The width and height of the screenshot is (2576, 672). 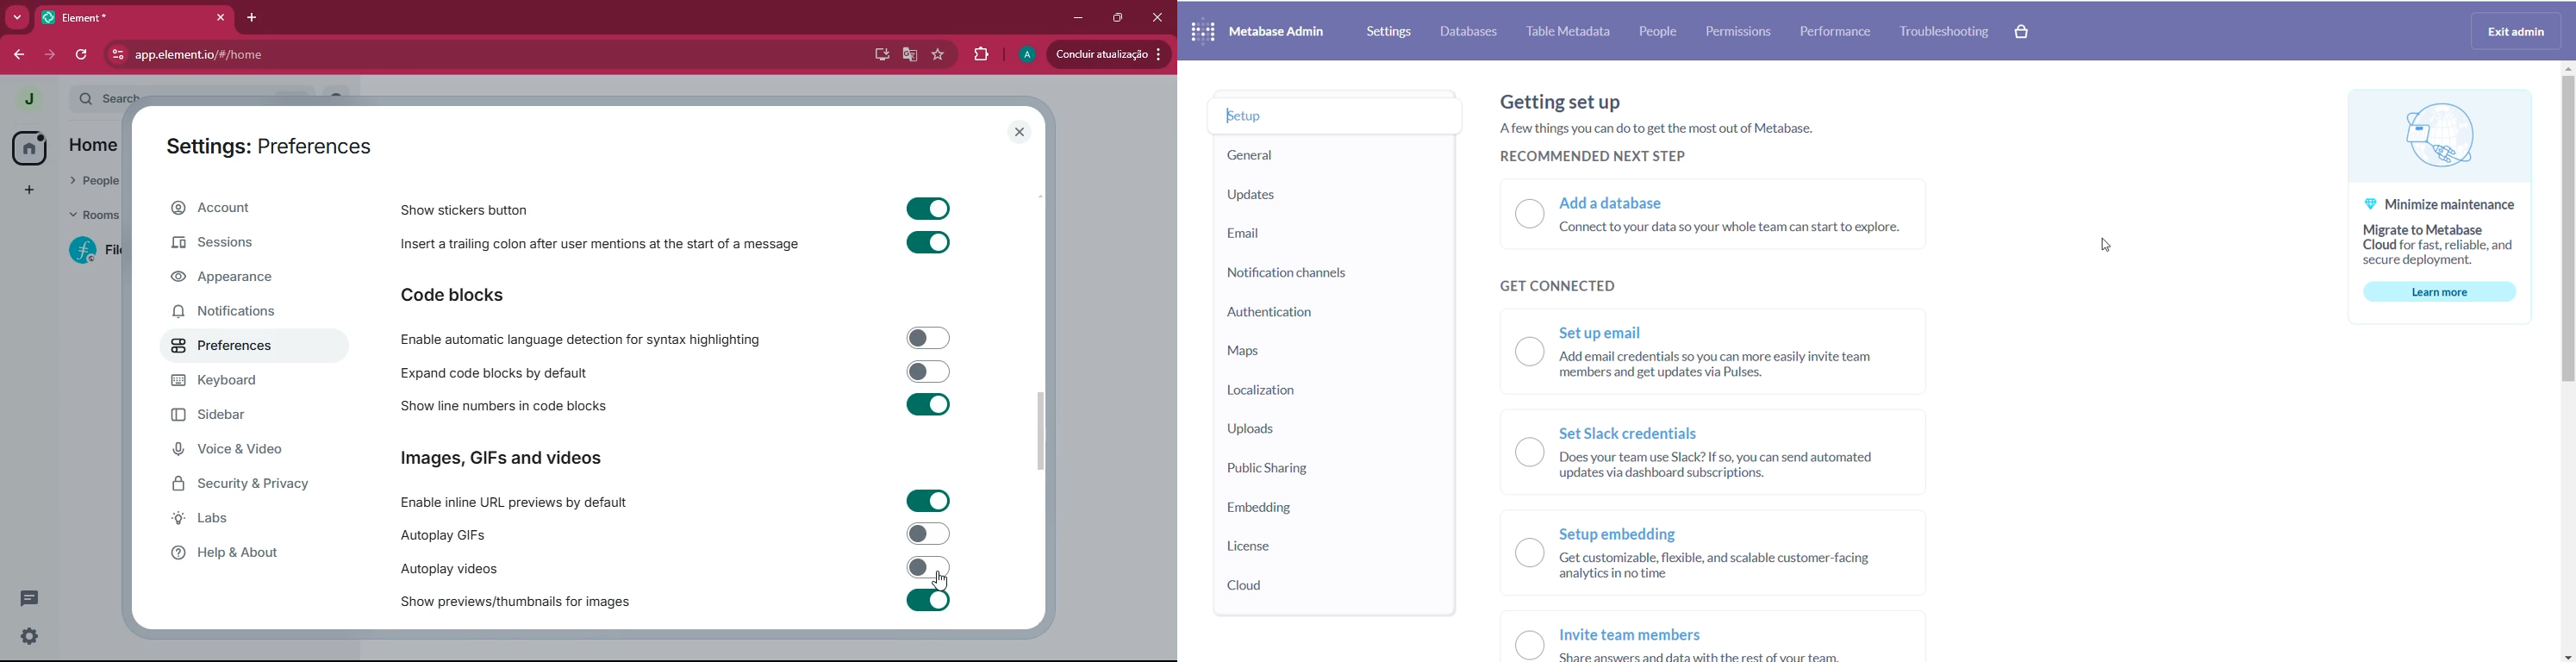 I want to click on scrollbar, so click(x=1040, y=430).